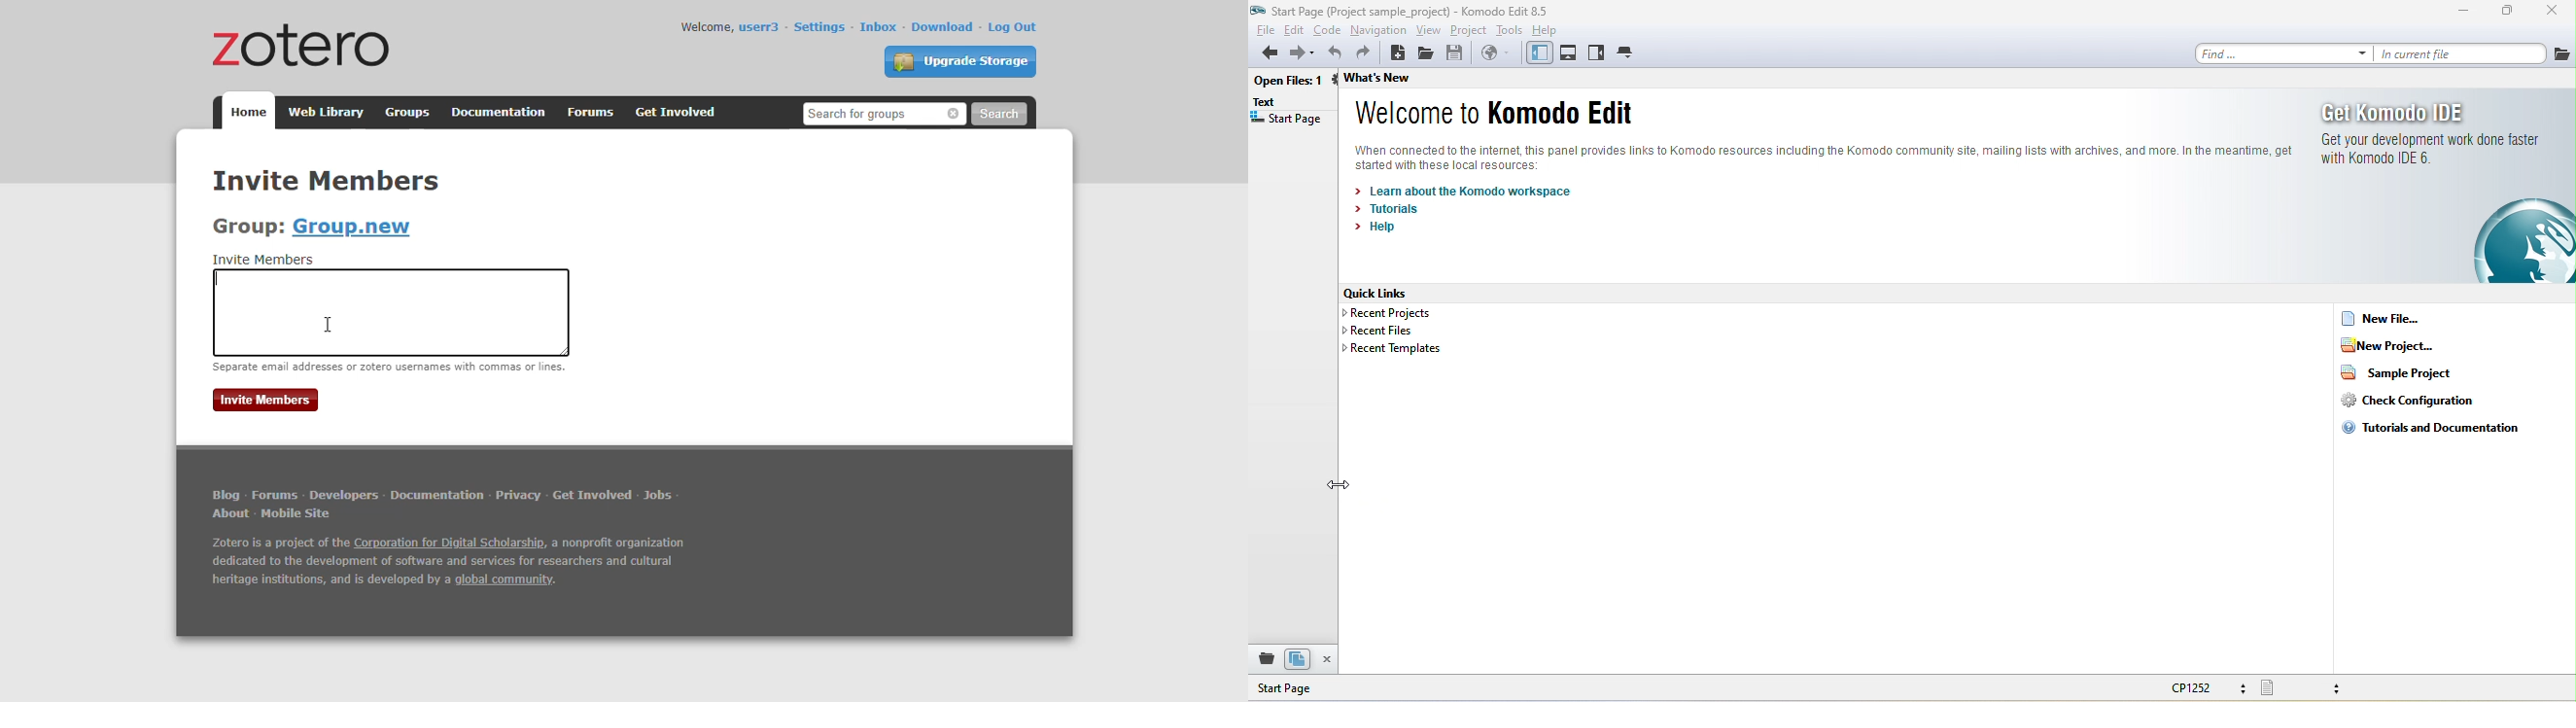 The height and width of the screenshot is (728, 2576). Describe the element at coordinates (593, 495) in the screenshot. I see `get involved` at that location.